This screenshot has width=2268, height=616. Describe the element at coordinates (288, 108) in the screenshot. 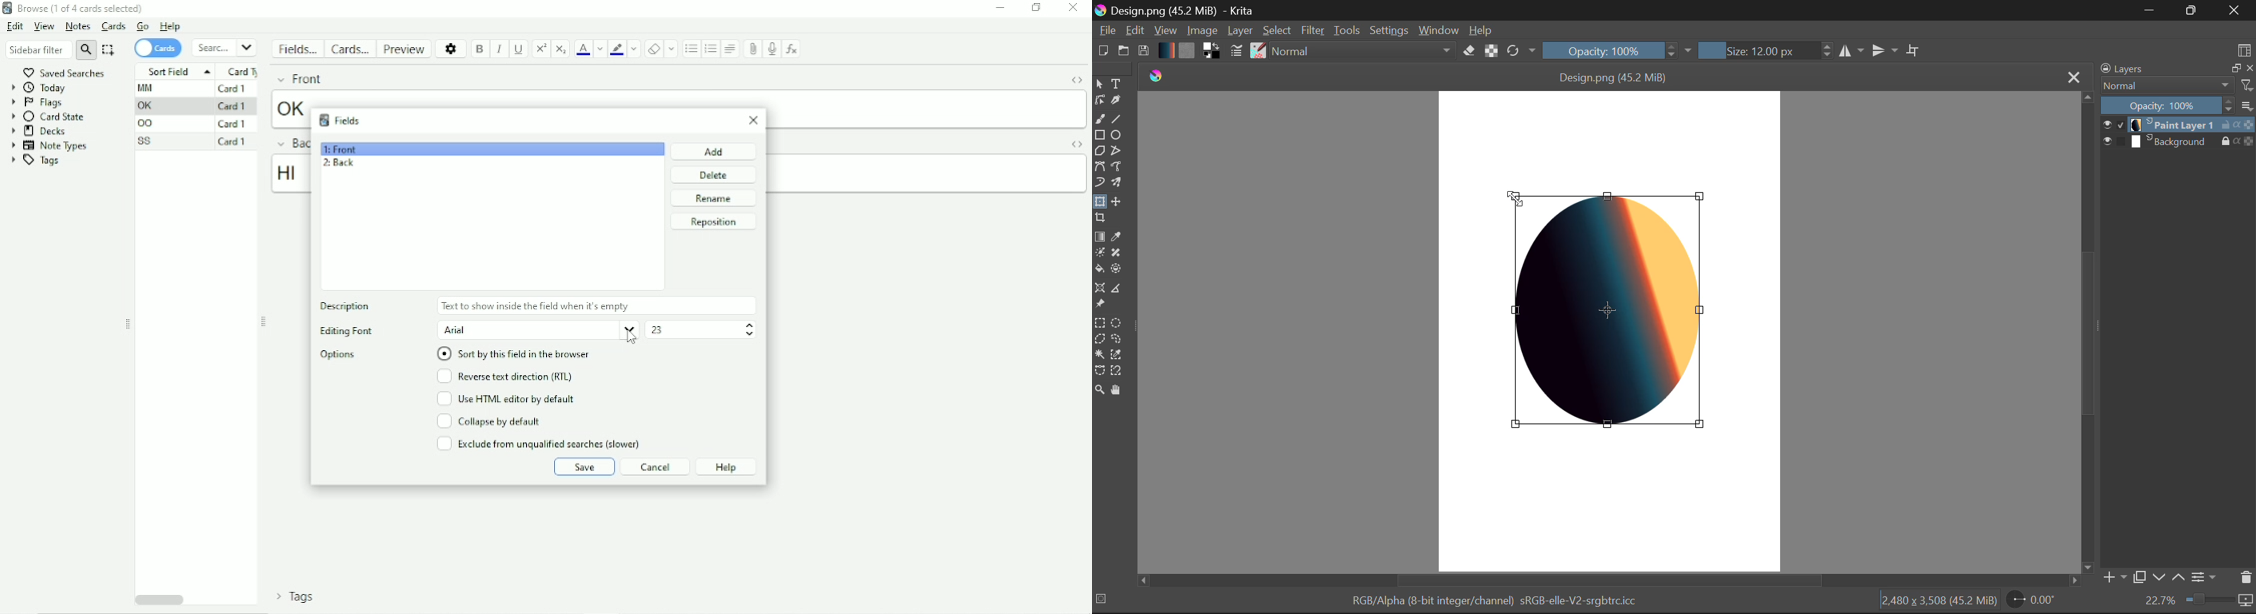

I see `ok` at that location.